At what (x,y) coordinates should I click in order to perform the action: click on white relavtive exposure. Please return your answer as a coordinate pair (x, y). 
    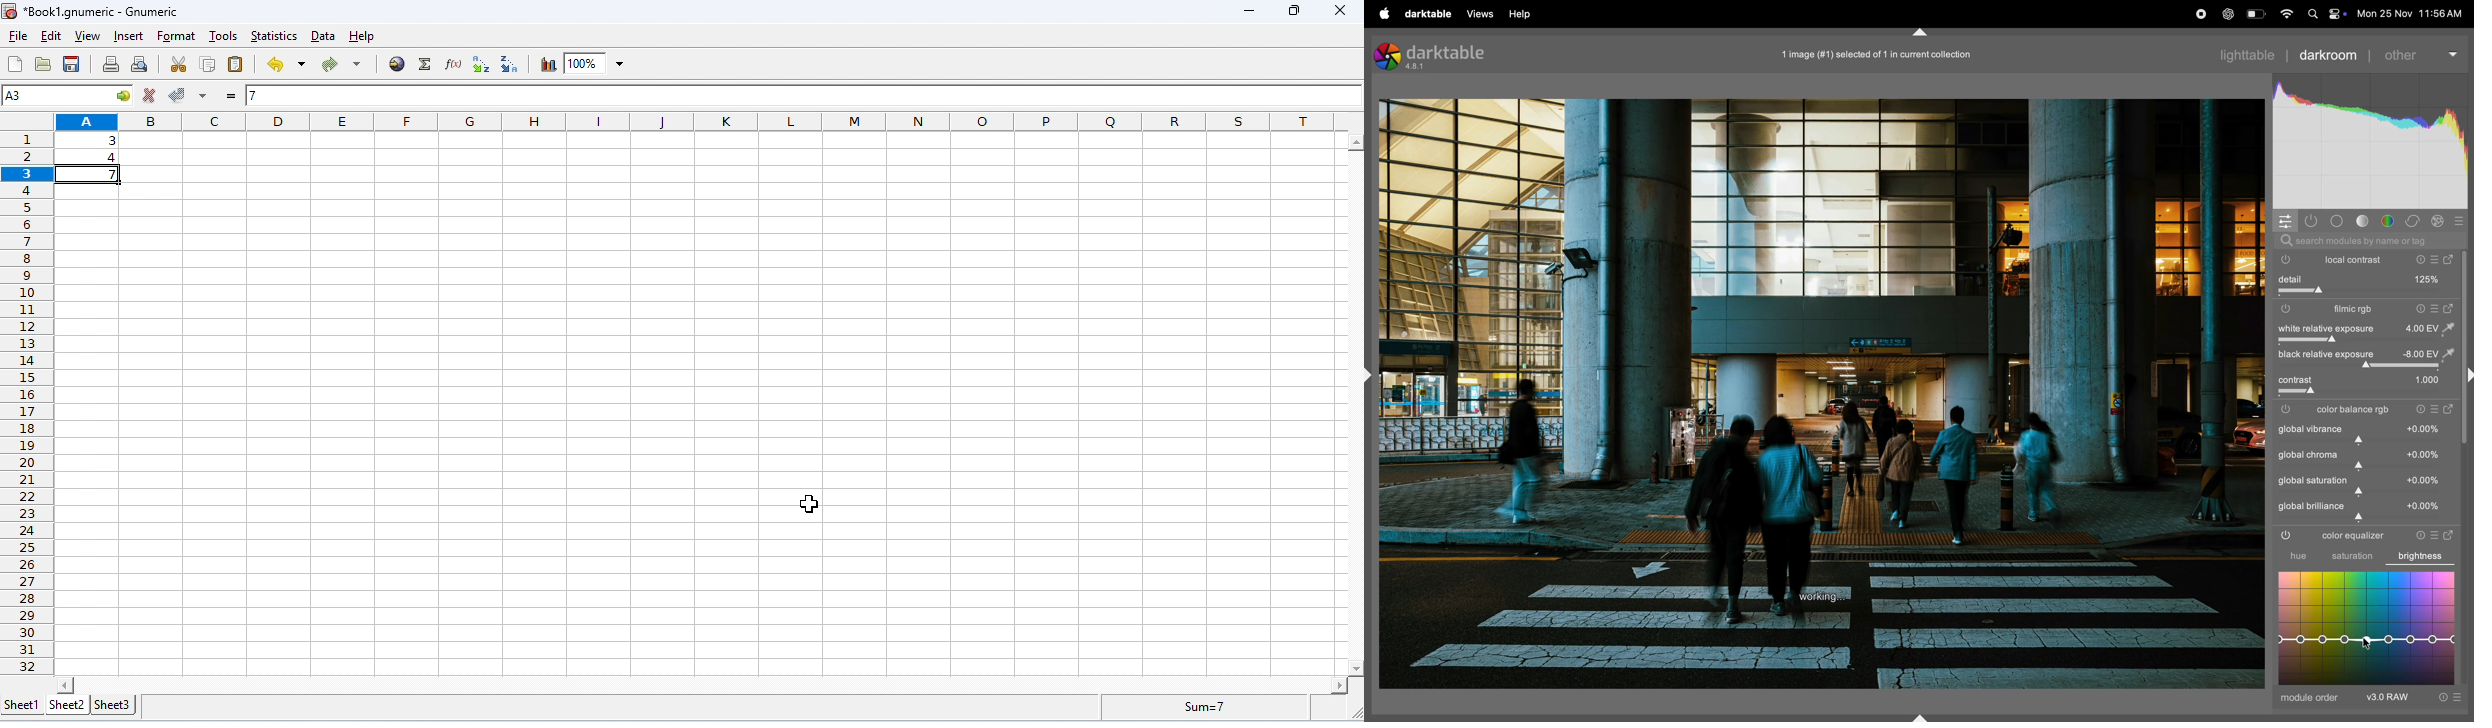
    Looking at the image, I should click on (2324, 329).